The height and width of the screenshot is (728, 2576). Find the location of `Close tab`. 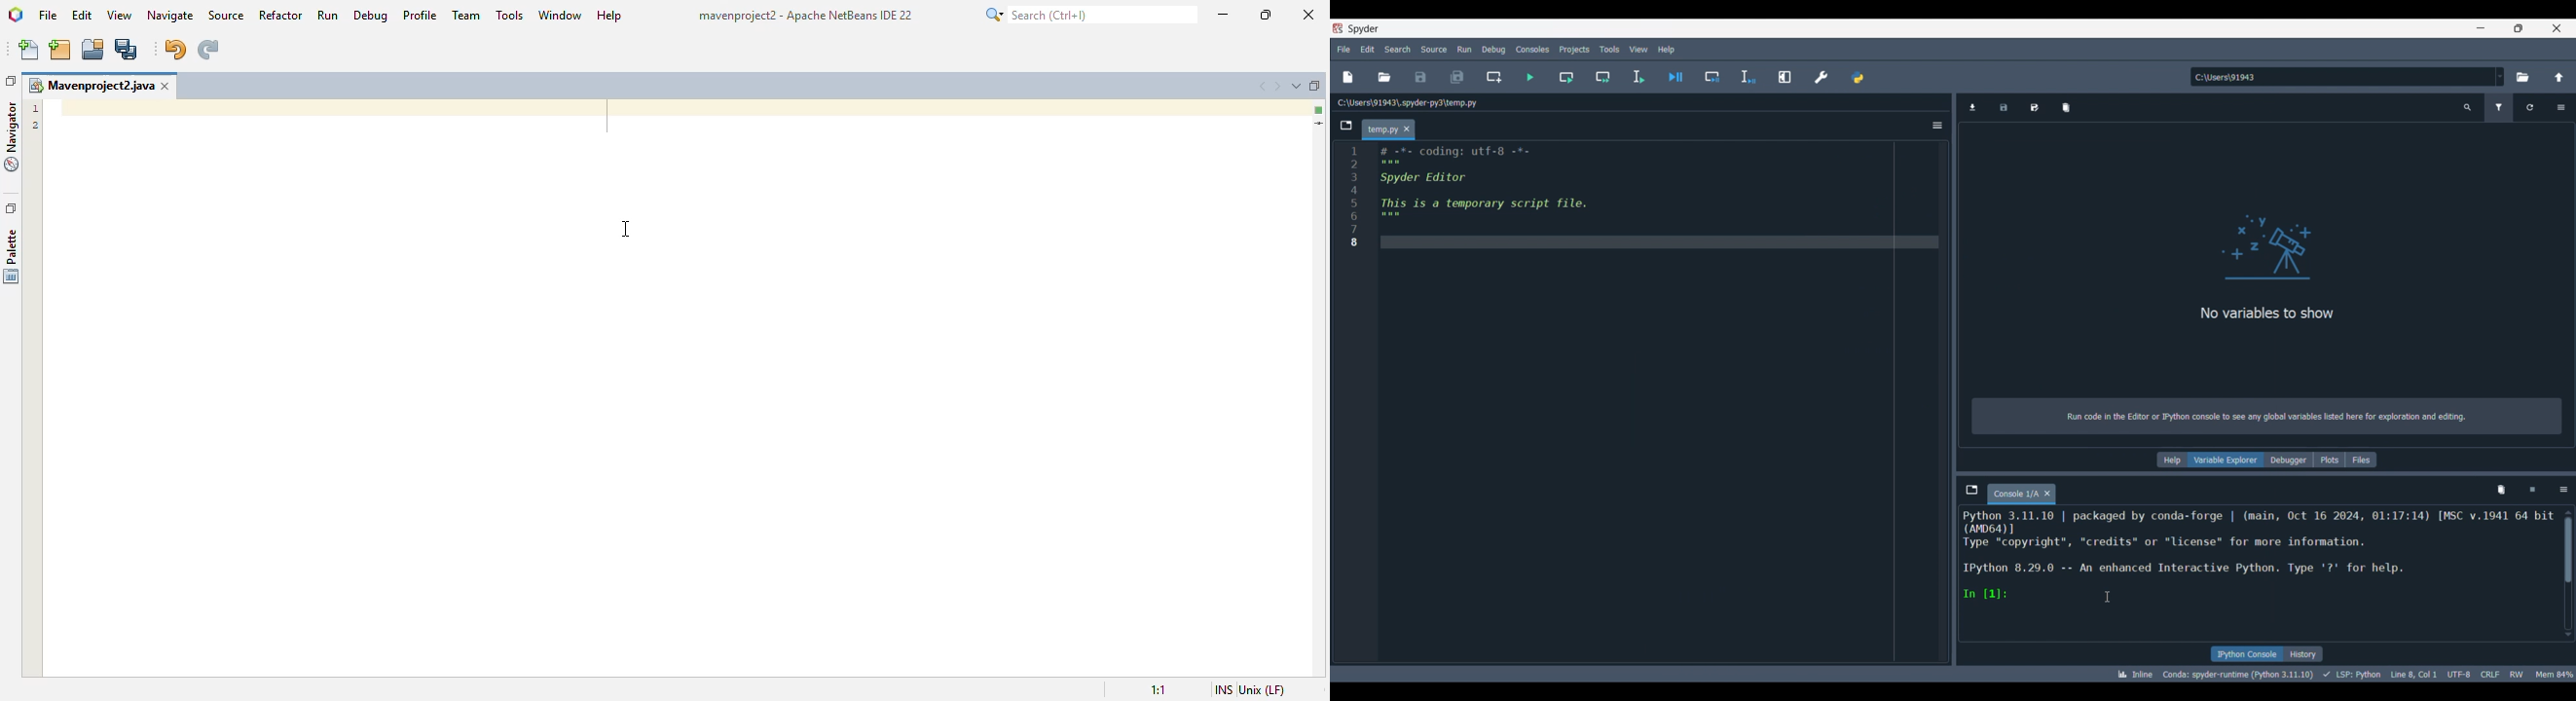

Close tab is located at coordinates (2047, 493).